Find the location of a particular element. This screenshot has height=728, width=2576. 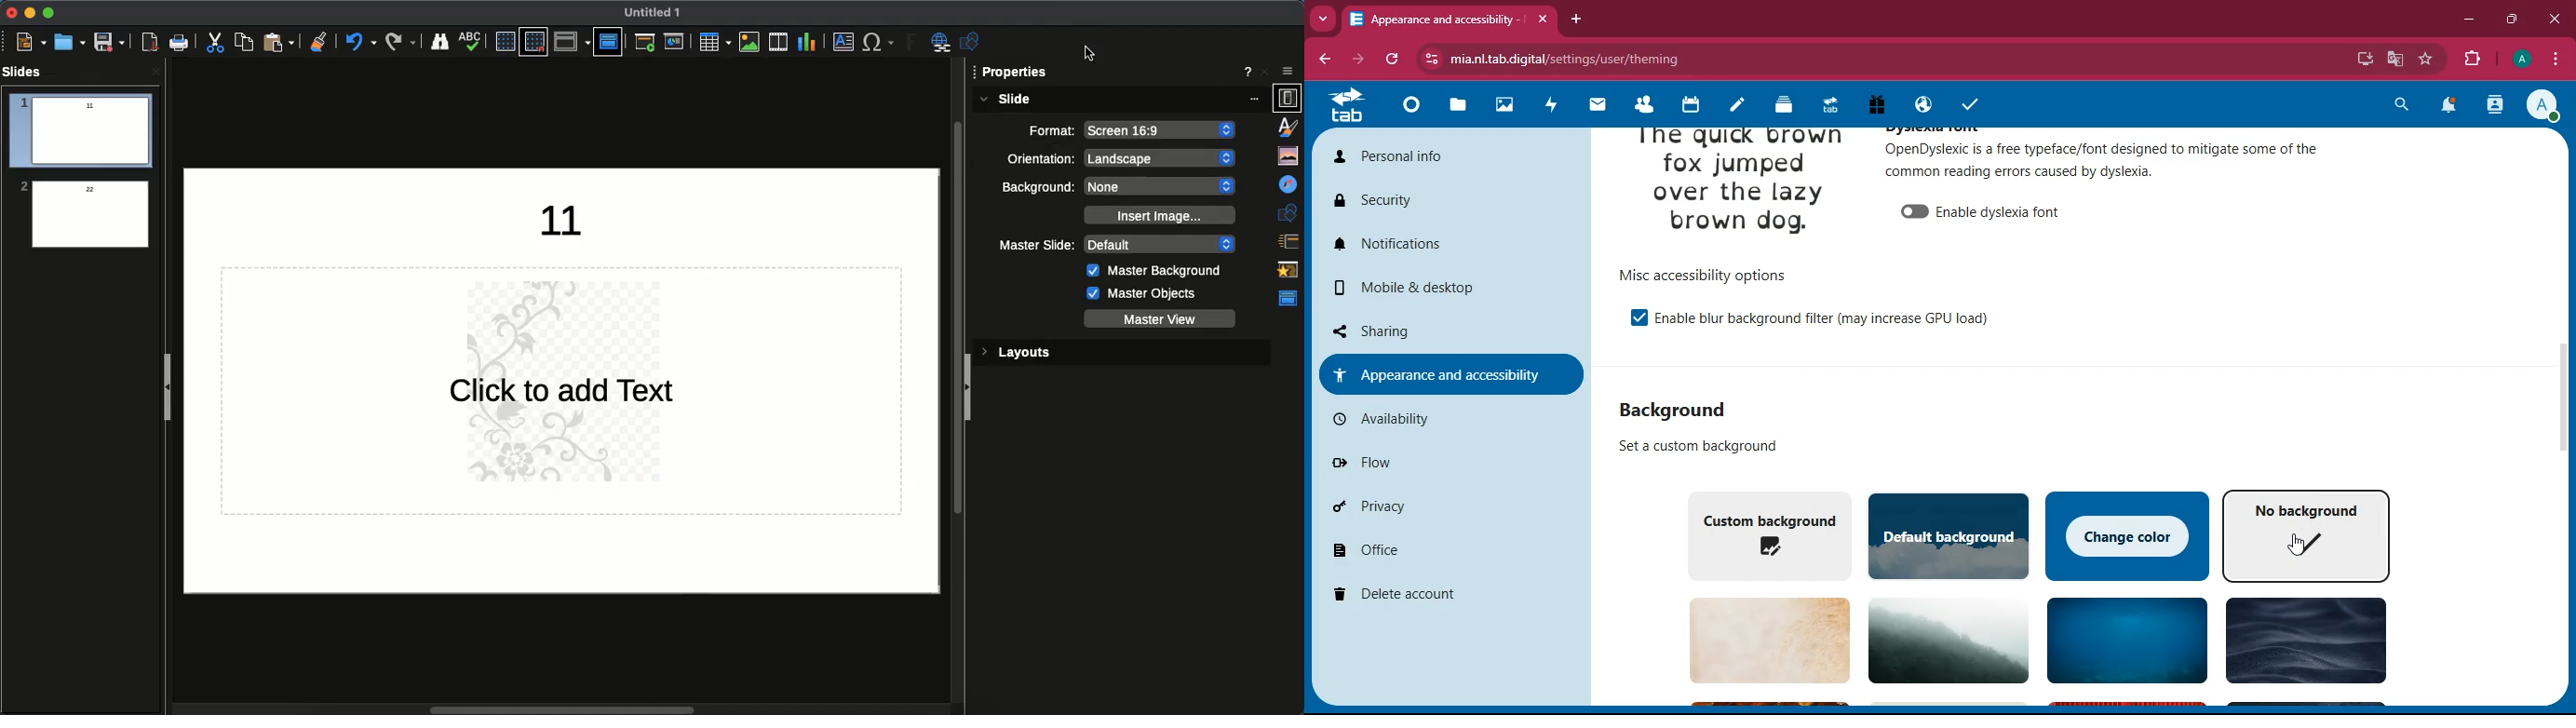

url is located at coordinates (1568, 60).